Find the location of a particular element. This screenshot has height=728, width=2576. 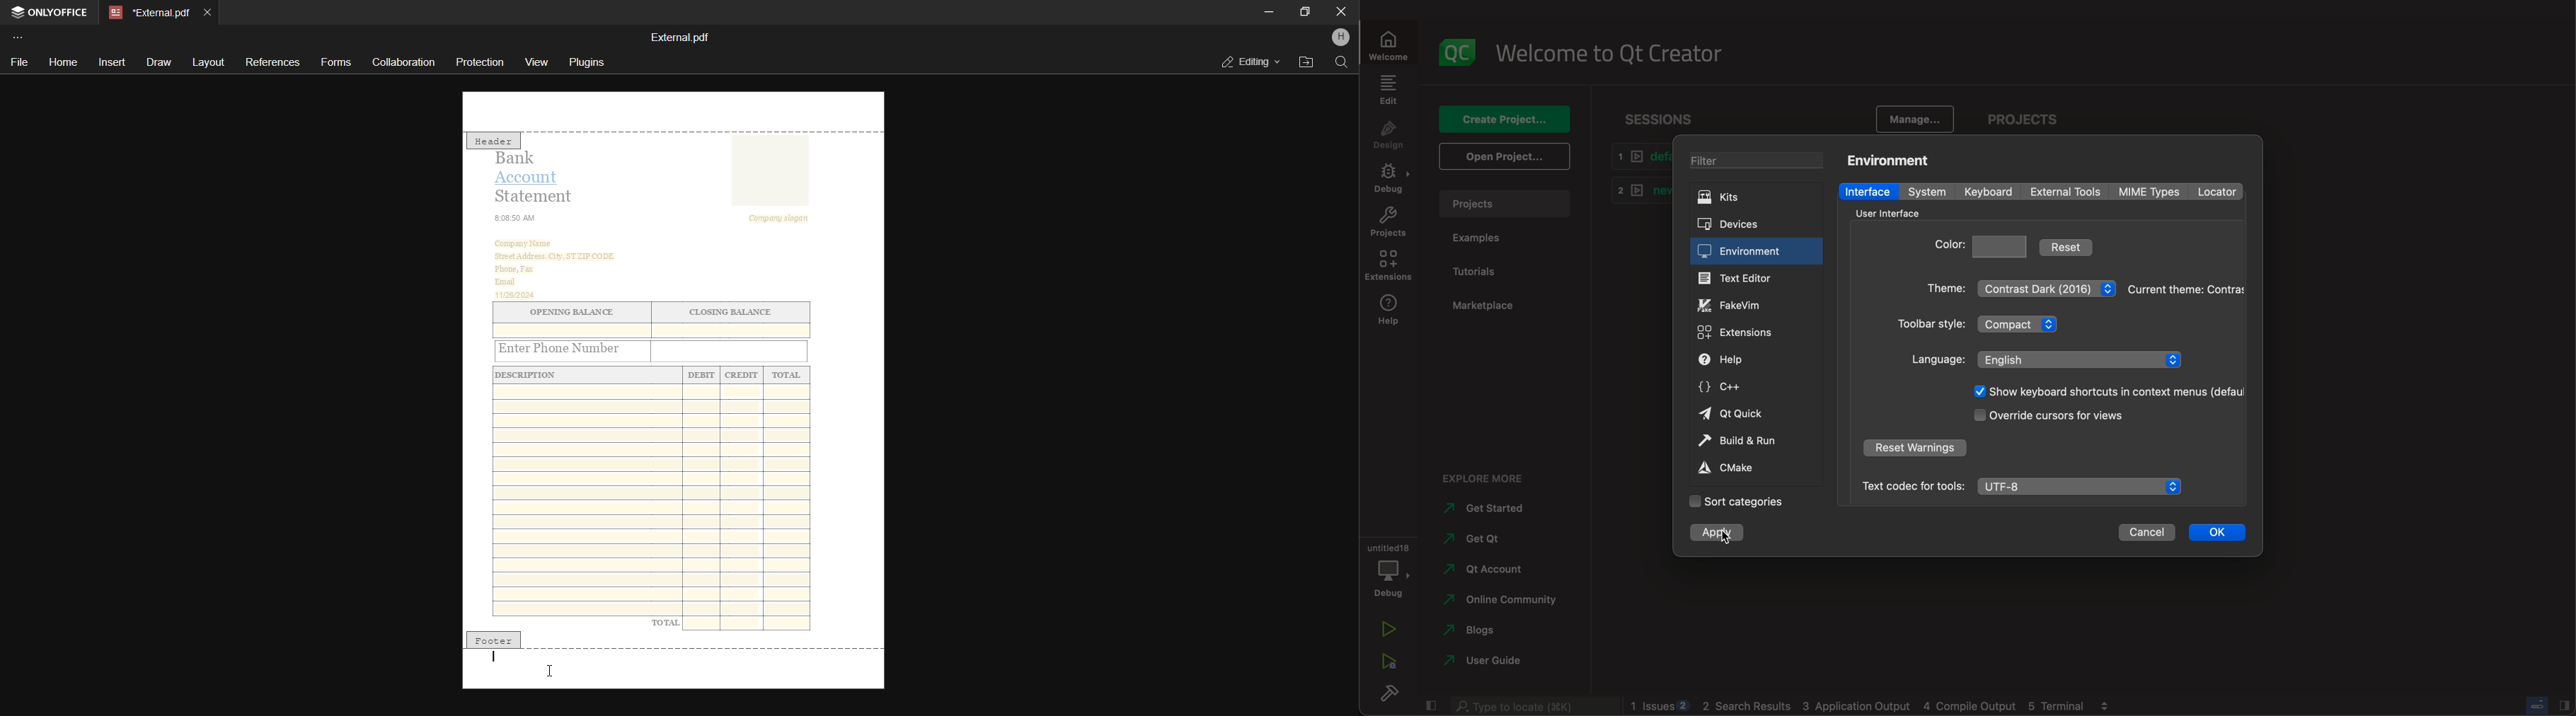

categories is located at coordinates (1735, 501).